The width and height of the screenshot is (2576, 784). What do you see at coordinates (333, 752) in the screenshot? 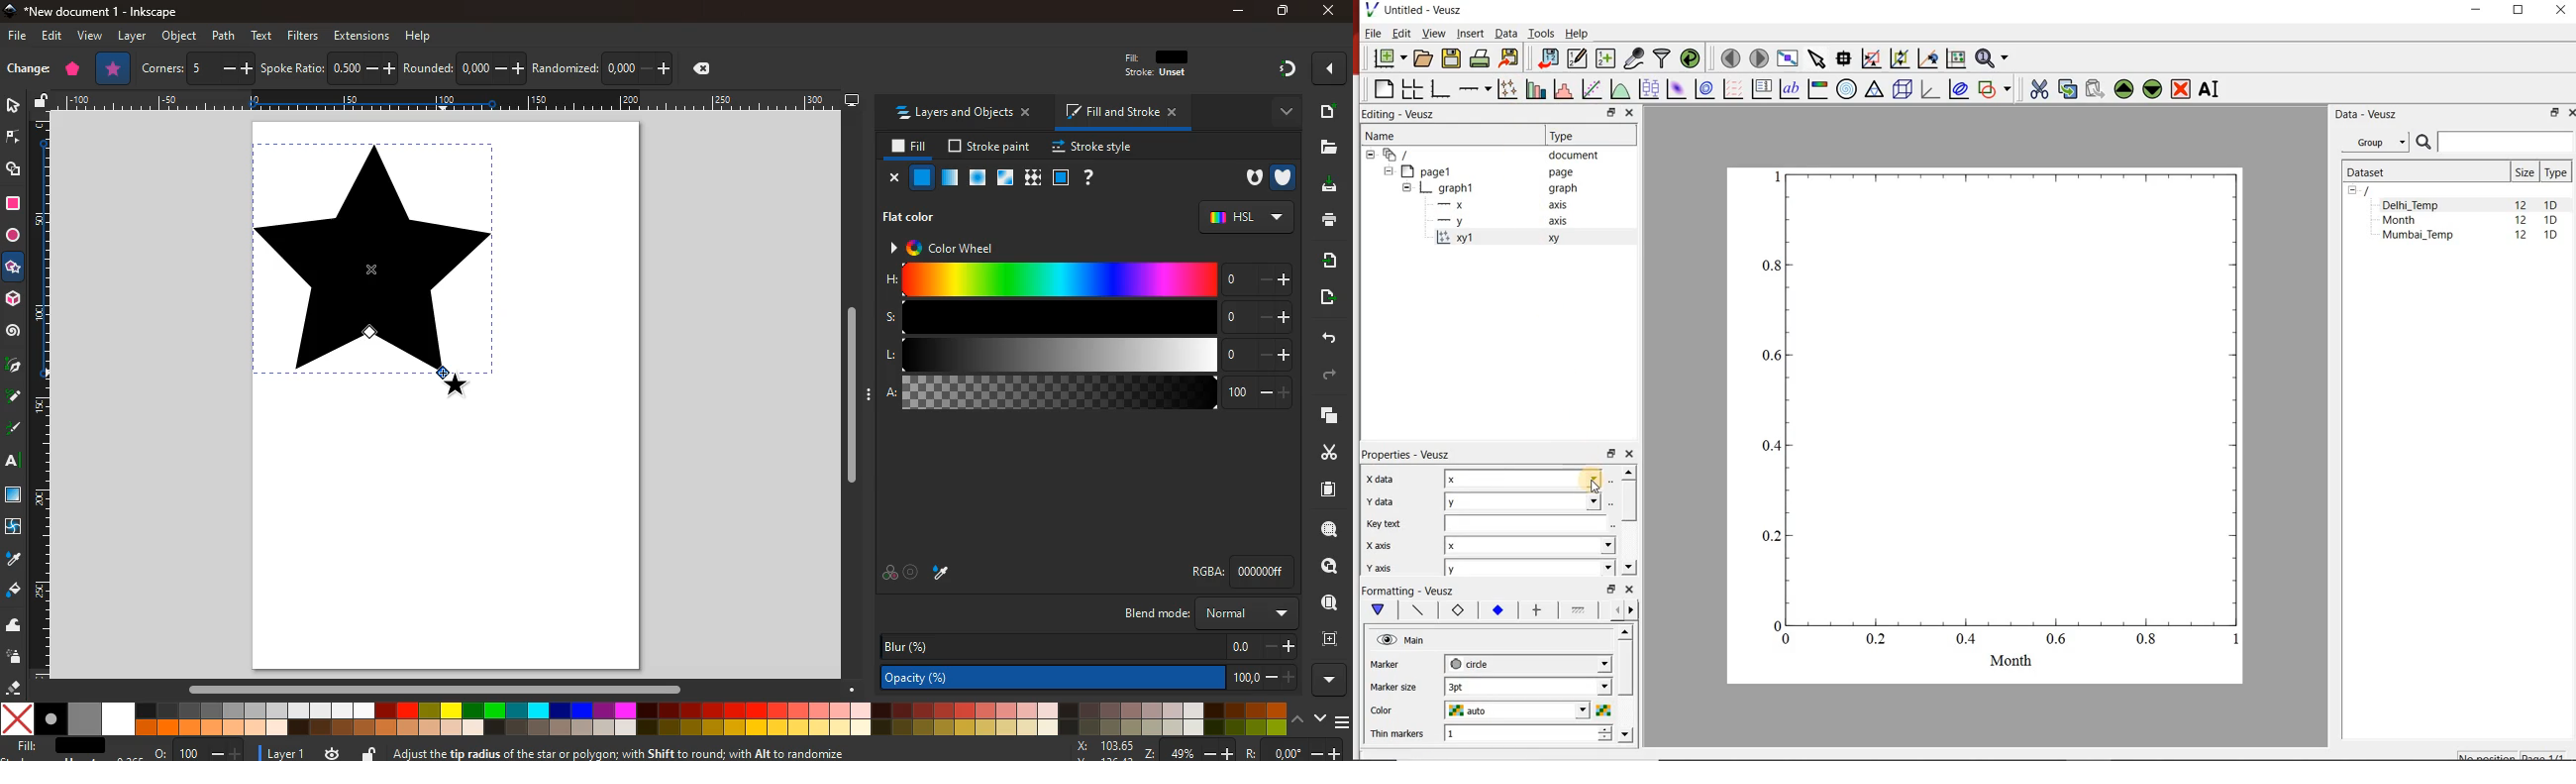
I see `time` at bounding box center [333, 752].